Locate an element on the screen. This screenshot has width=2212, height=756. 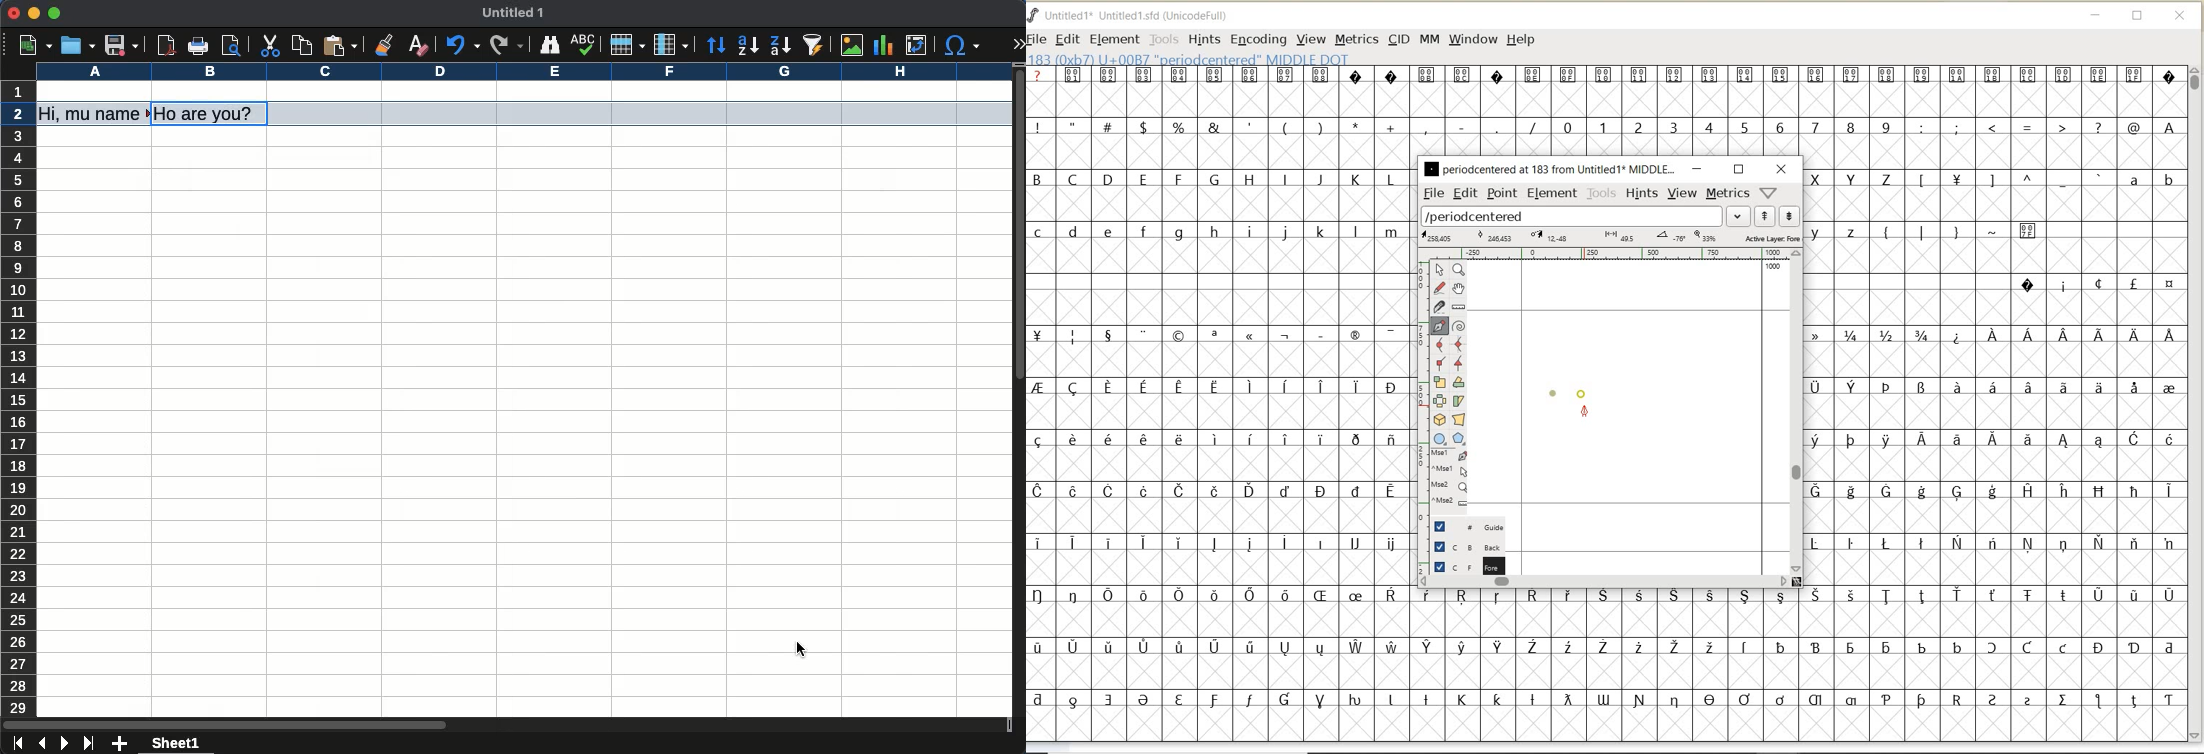
add a curve point always either horizontal or vertical is located at coordinates (1459, 343).